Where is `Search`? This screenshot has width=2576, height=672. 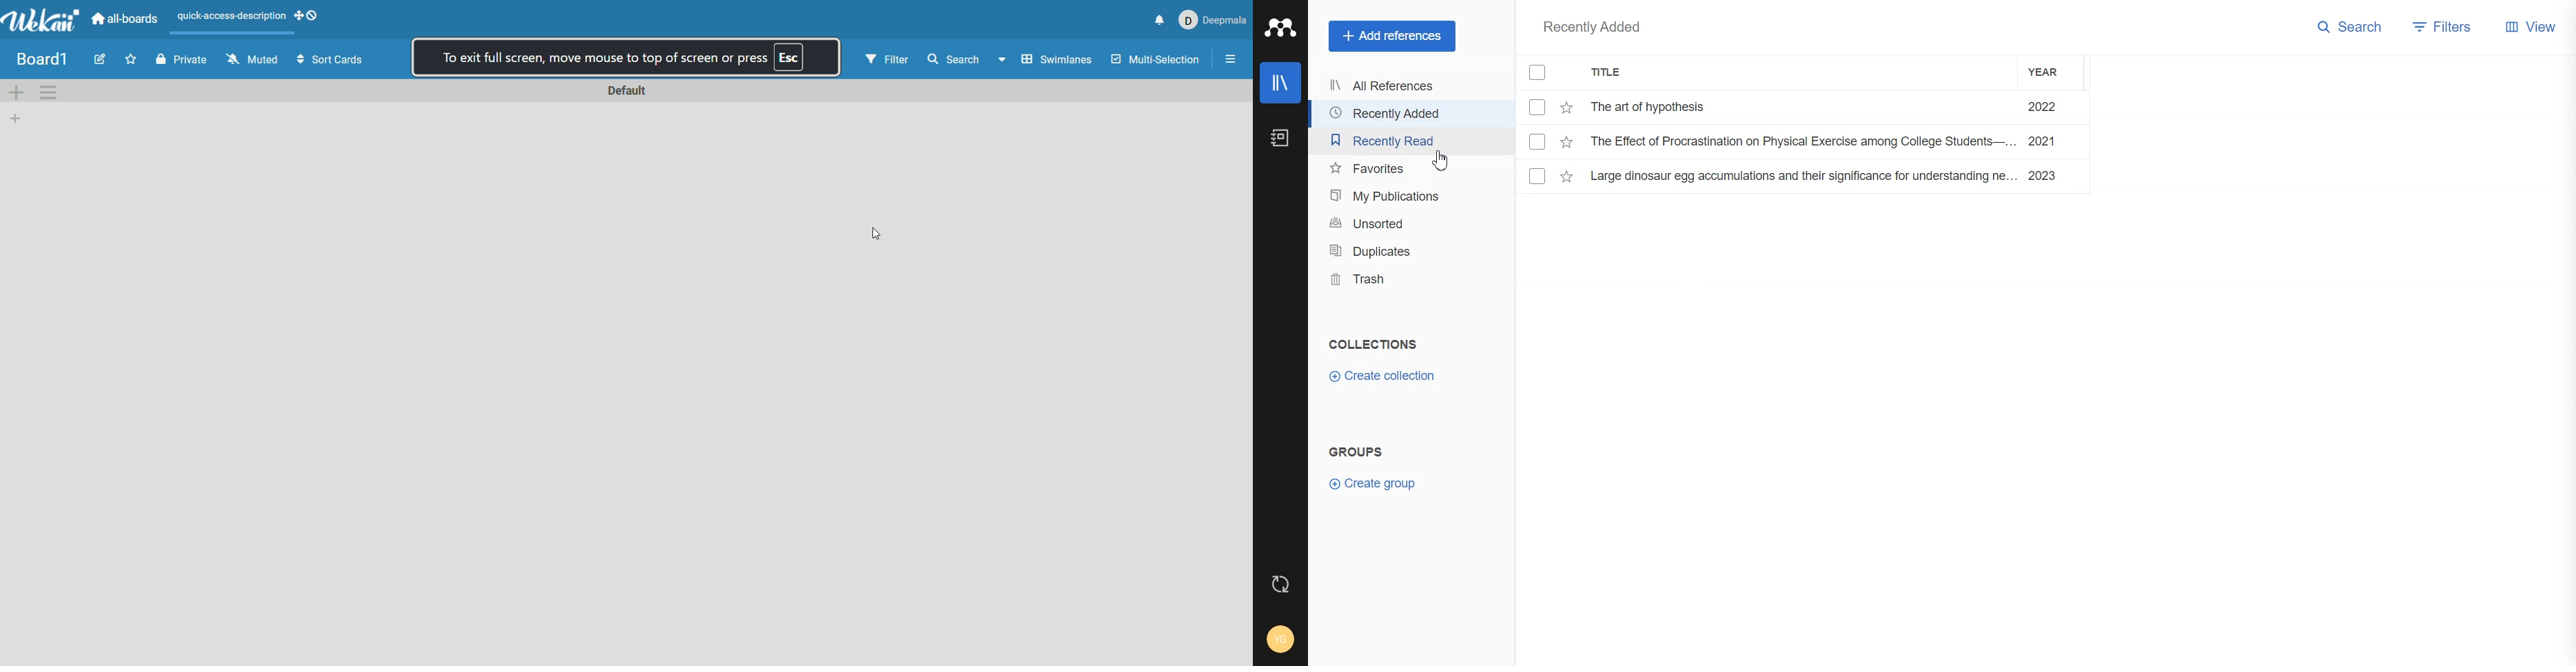 Search is located at coordinates (2350, 28).